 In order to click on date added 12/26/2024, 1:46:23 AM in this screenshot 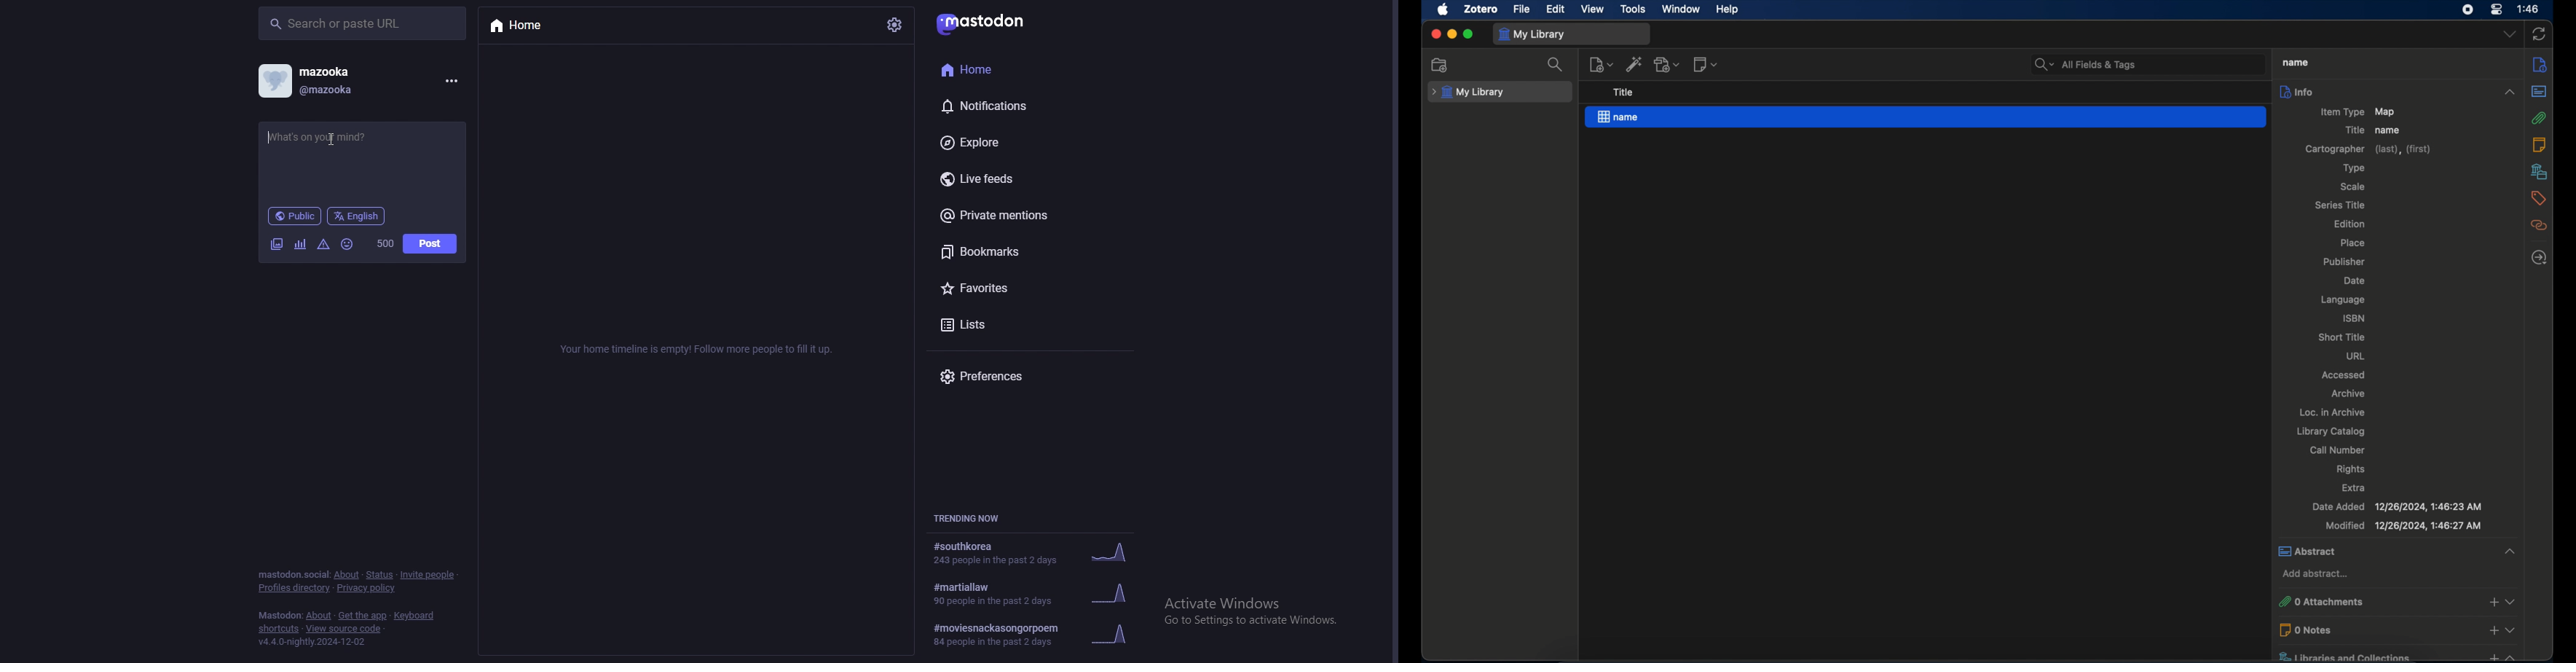, I will do `click(2399, 507)`.